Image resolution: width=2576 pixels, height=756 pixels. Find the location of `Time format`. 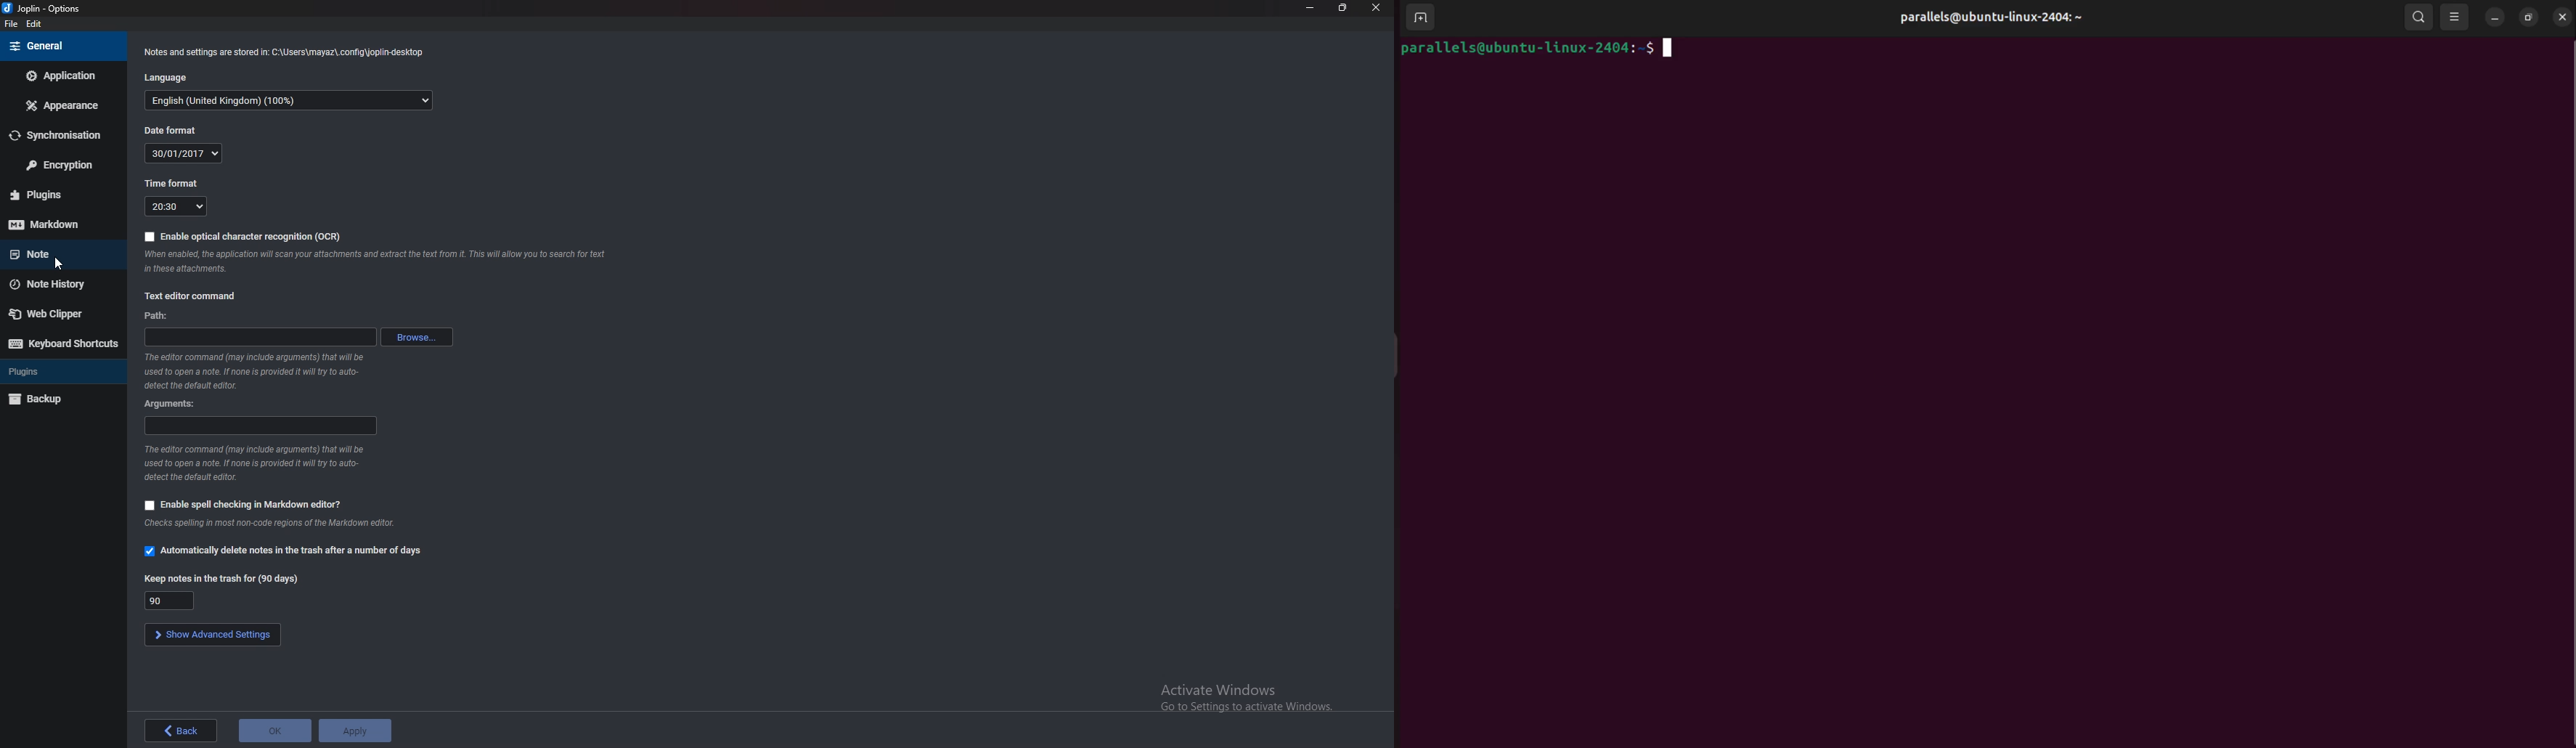

Time format is located at coordinates (174, 208).